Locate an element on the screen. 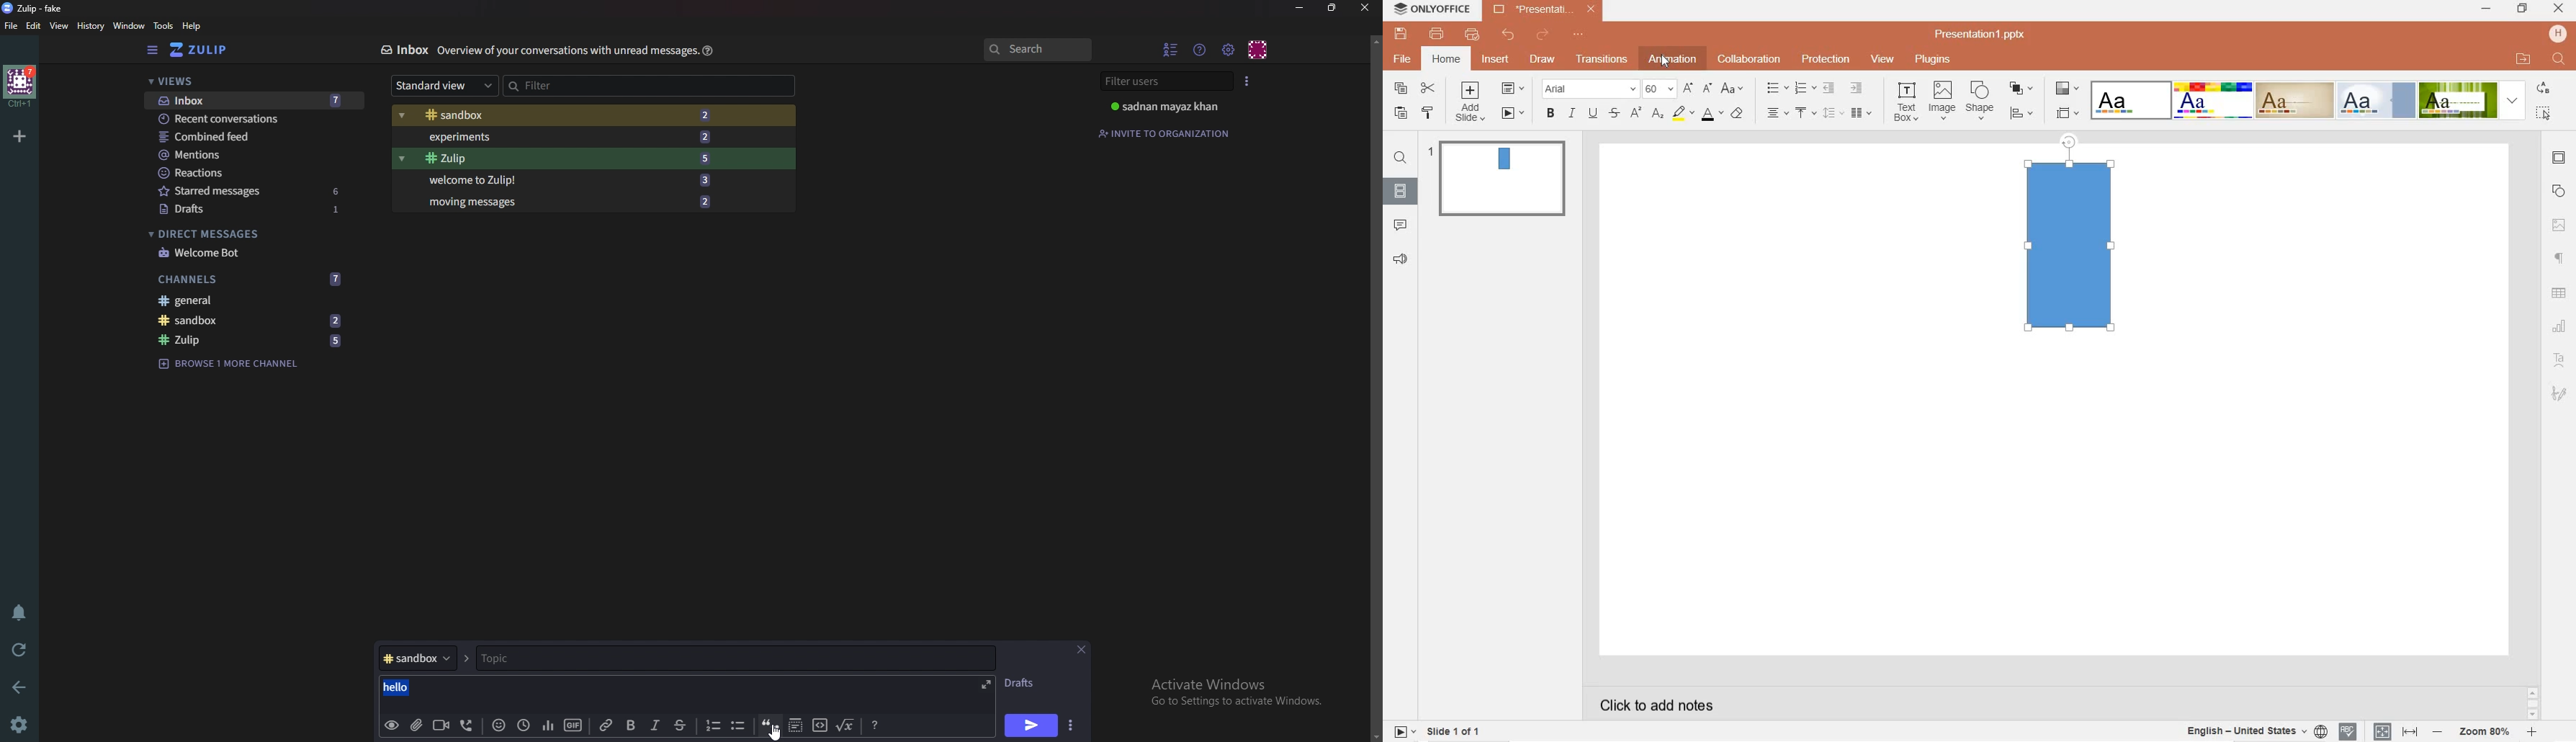  Global time is located at coordinates (526, 725).